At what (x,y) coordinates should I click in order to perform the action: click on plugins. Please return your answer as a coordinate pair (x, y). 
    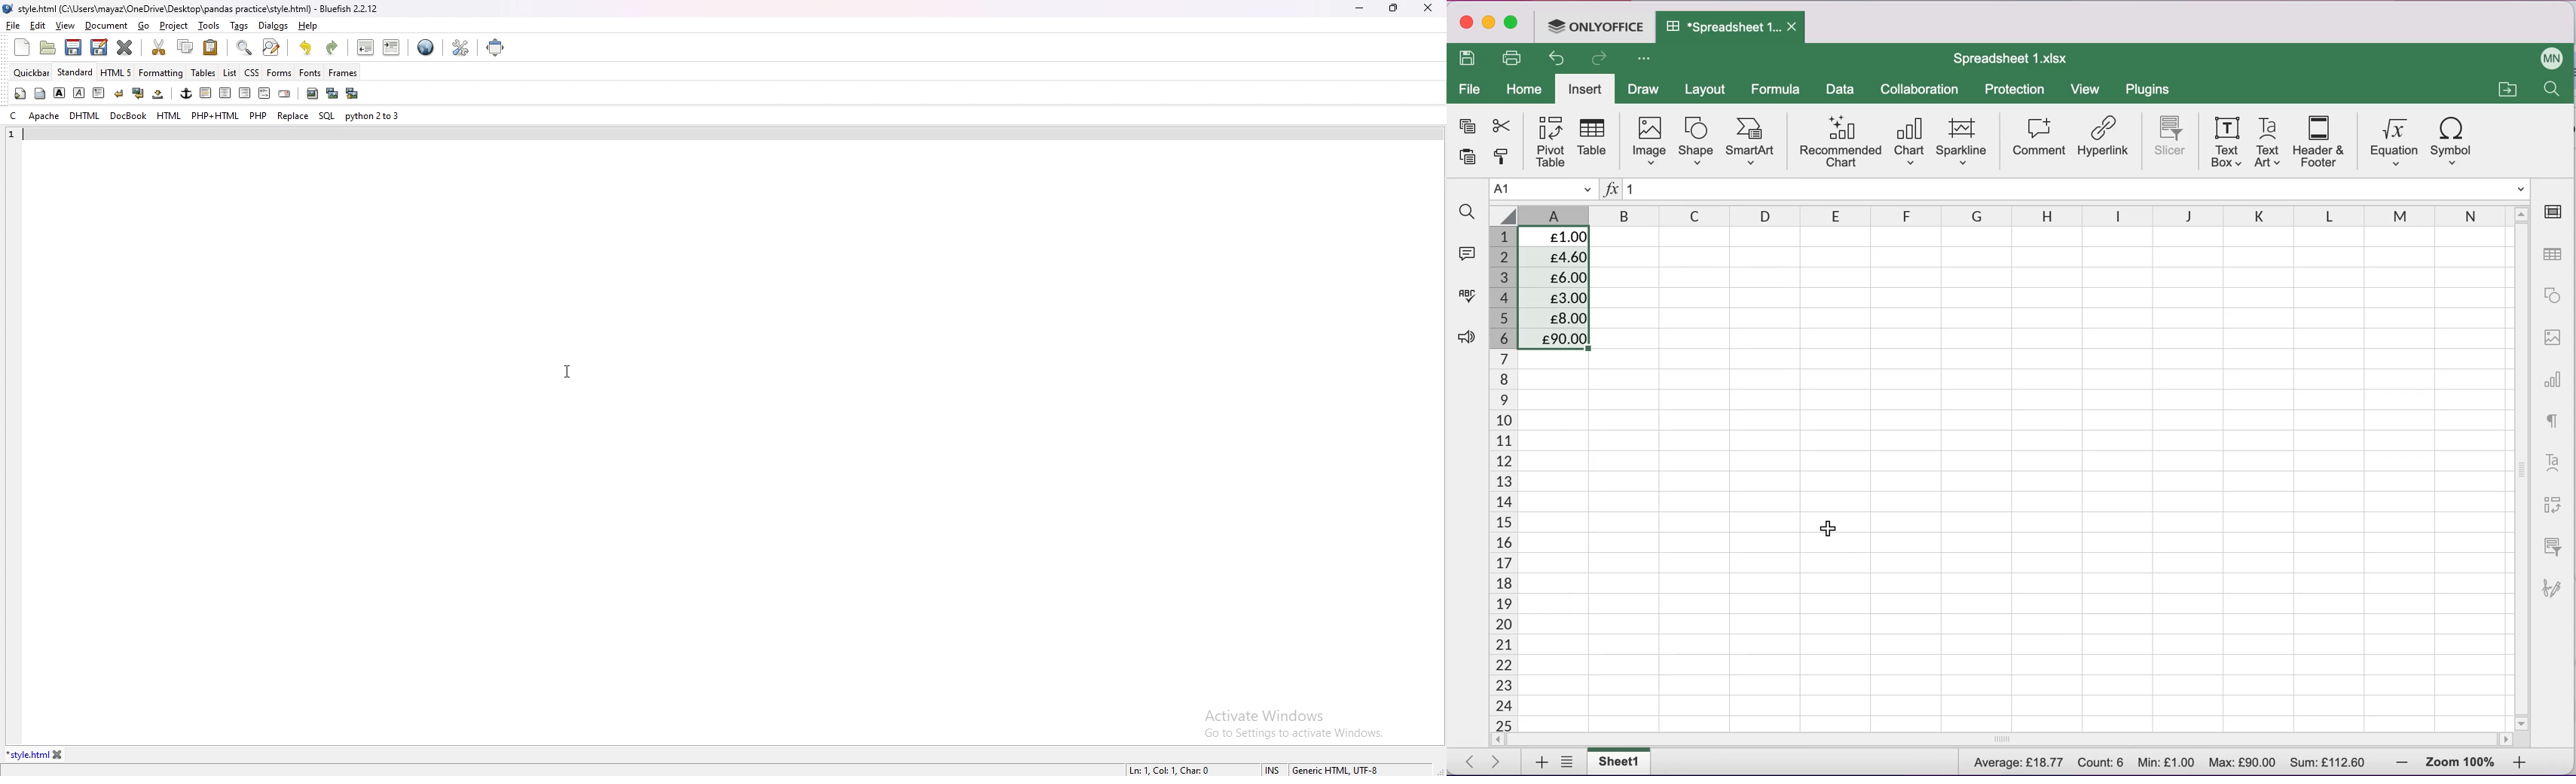
    Looking at the image, I should click on (2149, 90).